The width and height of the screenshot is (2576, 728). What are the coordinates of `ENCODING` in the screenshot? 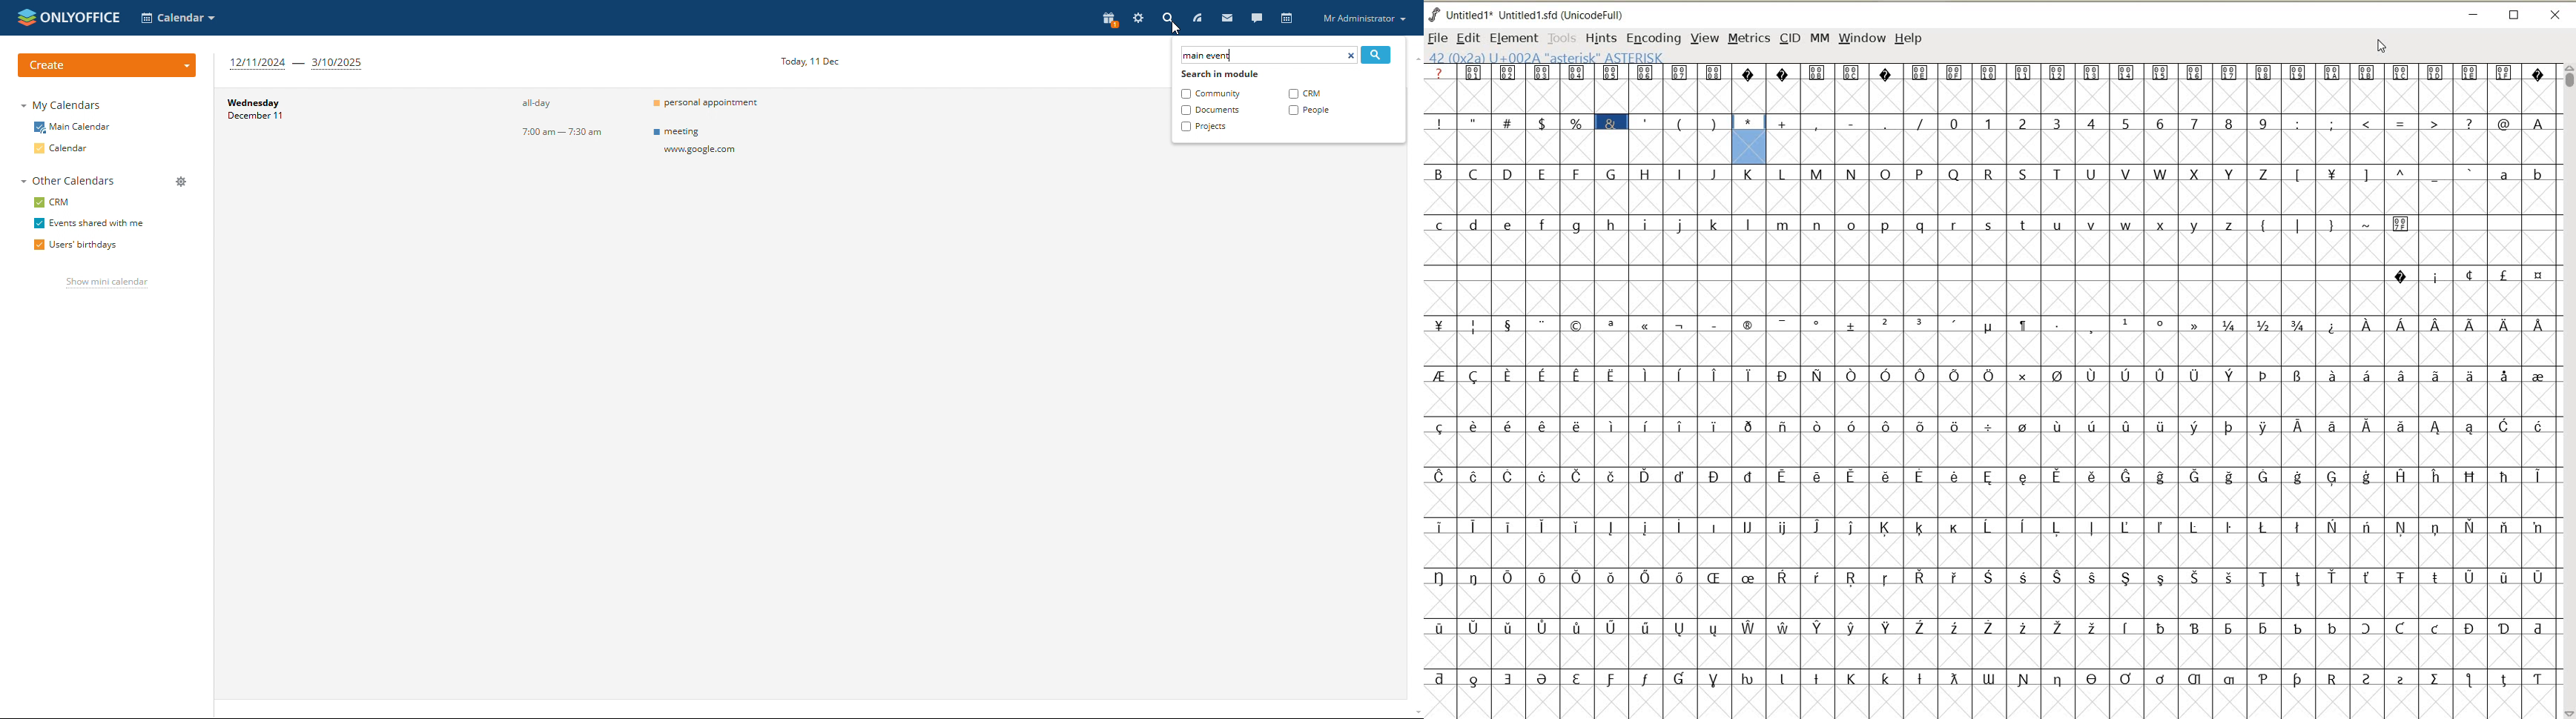 It's located at (1653, 39).